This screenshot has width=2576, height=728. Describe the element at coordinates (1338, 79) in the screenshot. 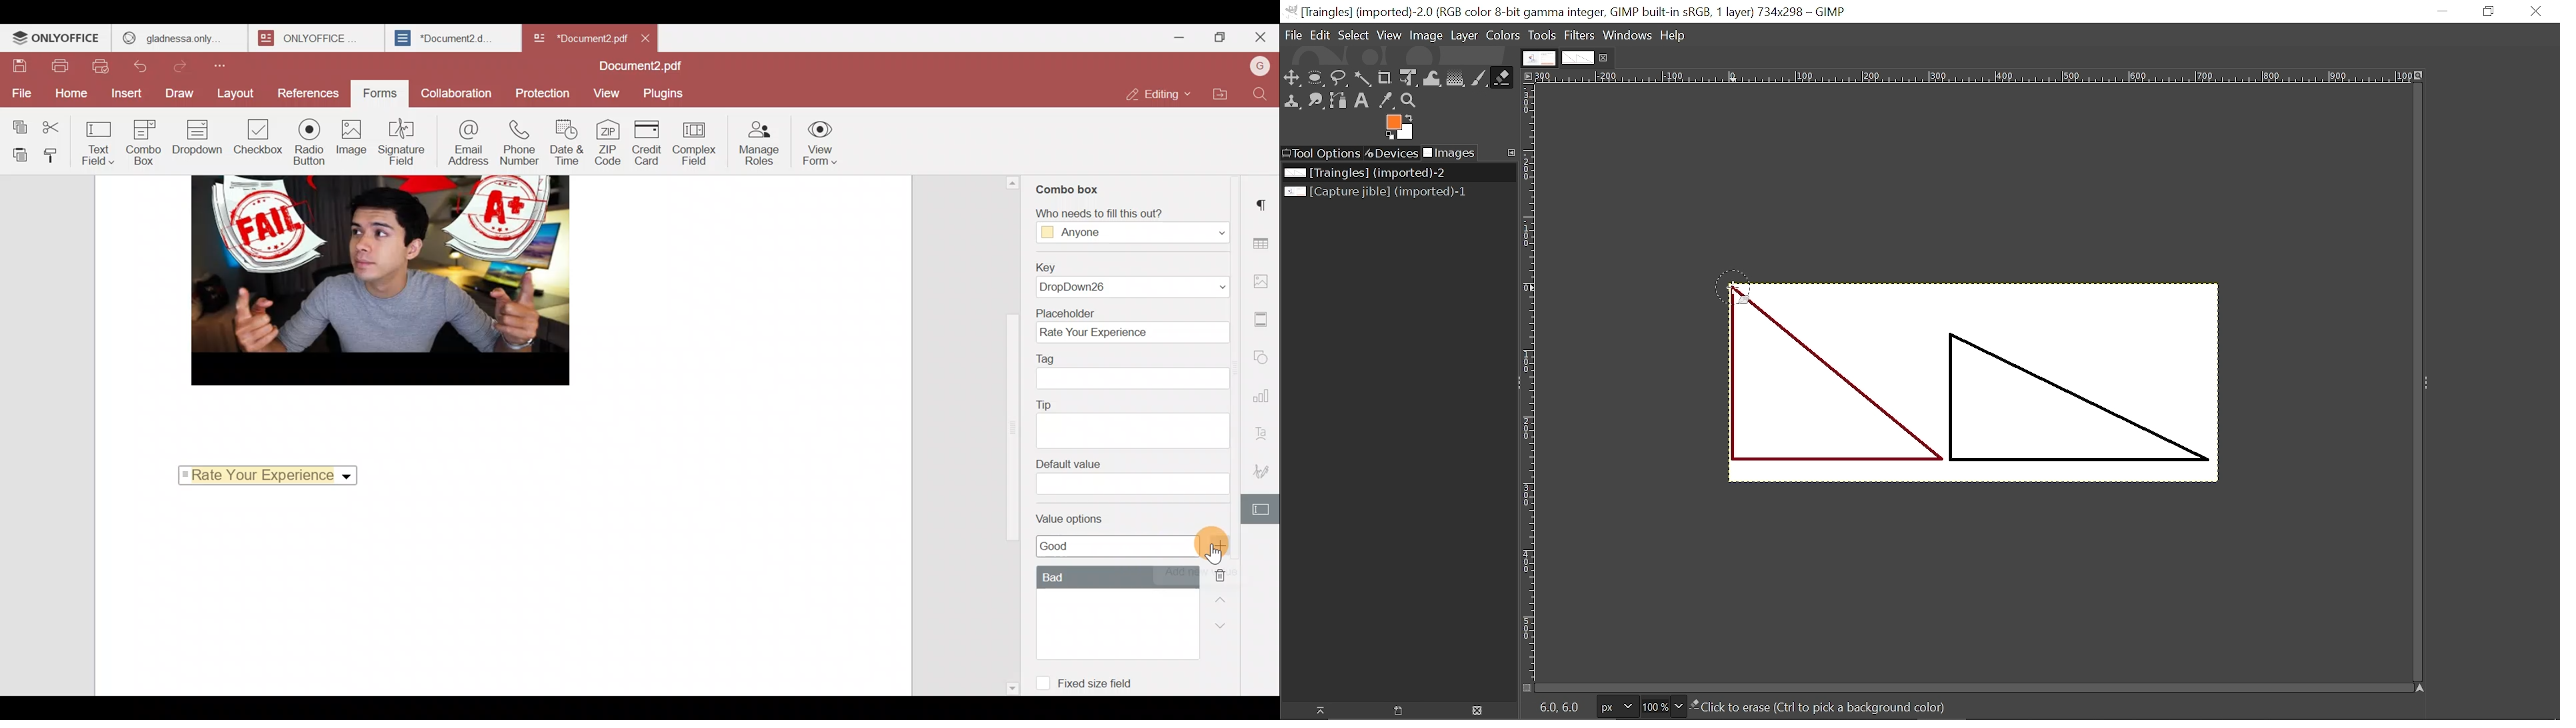

I see `Free select tool` at that location.